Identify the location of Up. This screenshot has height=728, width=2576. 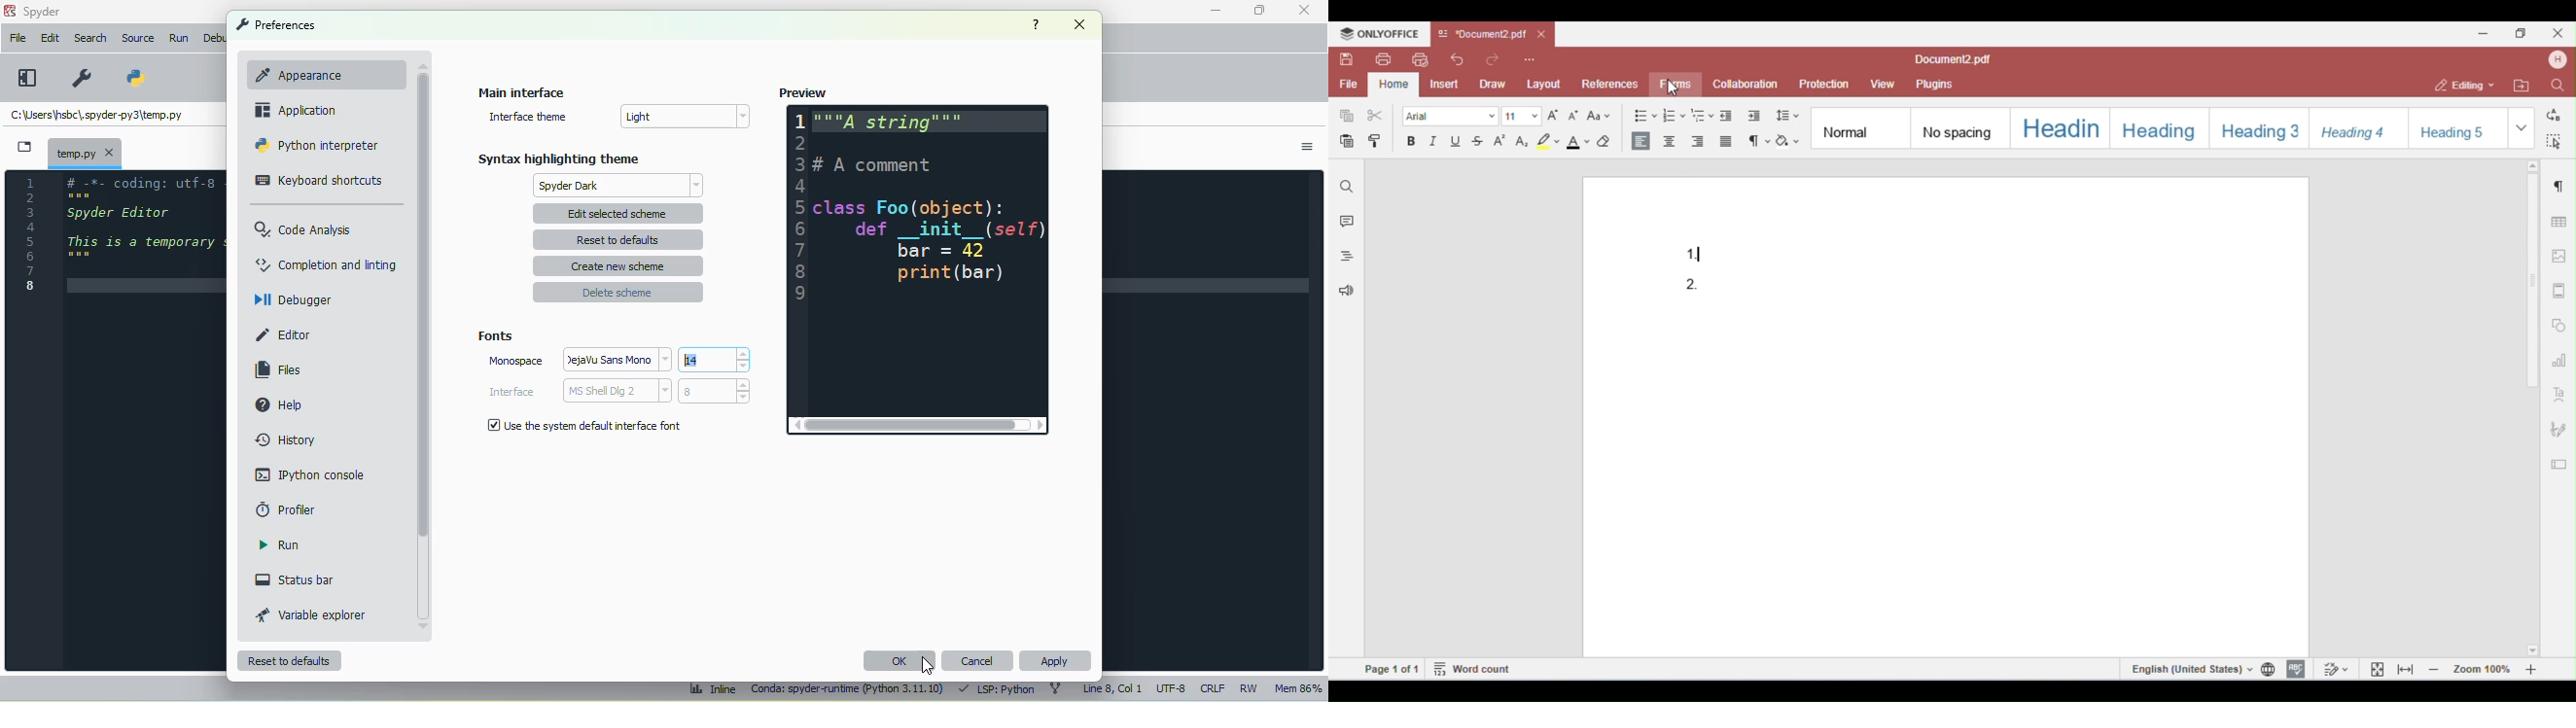
(420, 60).